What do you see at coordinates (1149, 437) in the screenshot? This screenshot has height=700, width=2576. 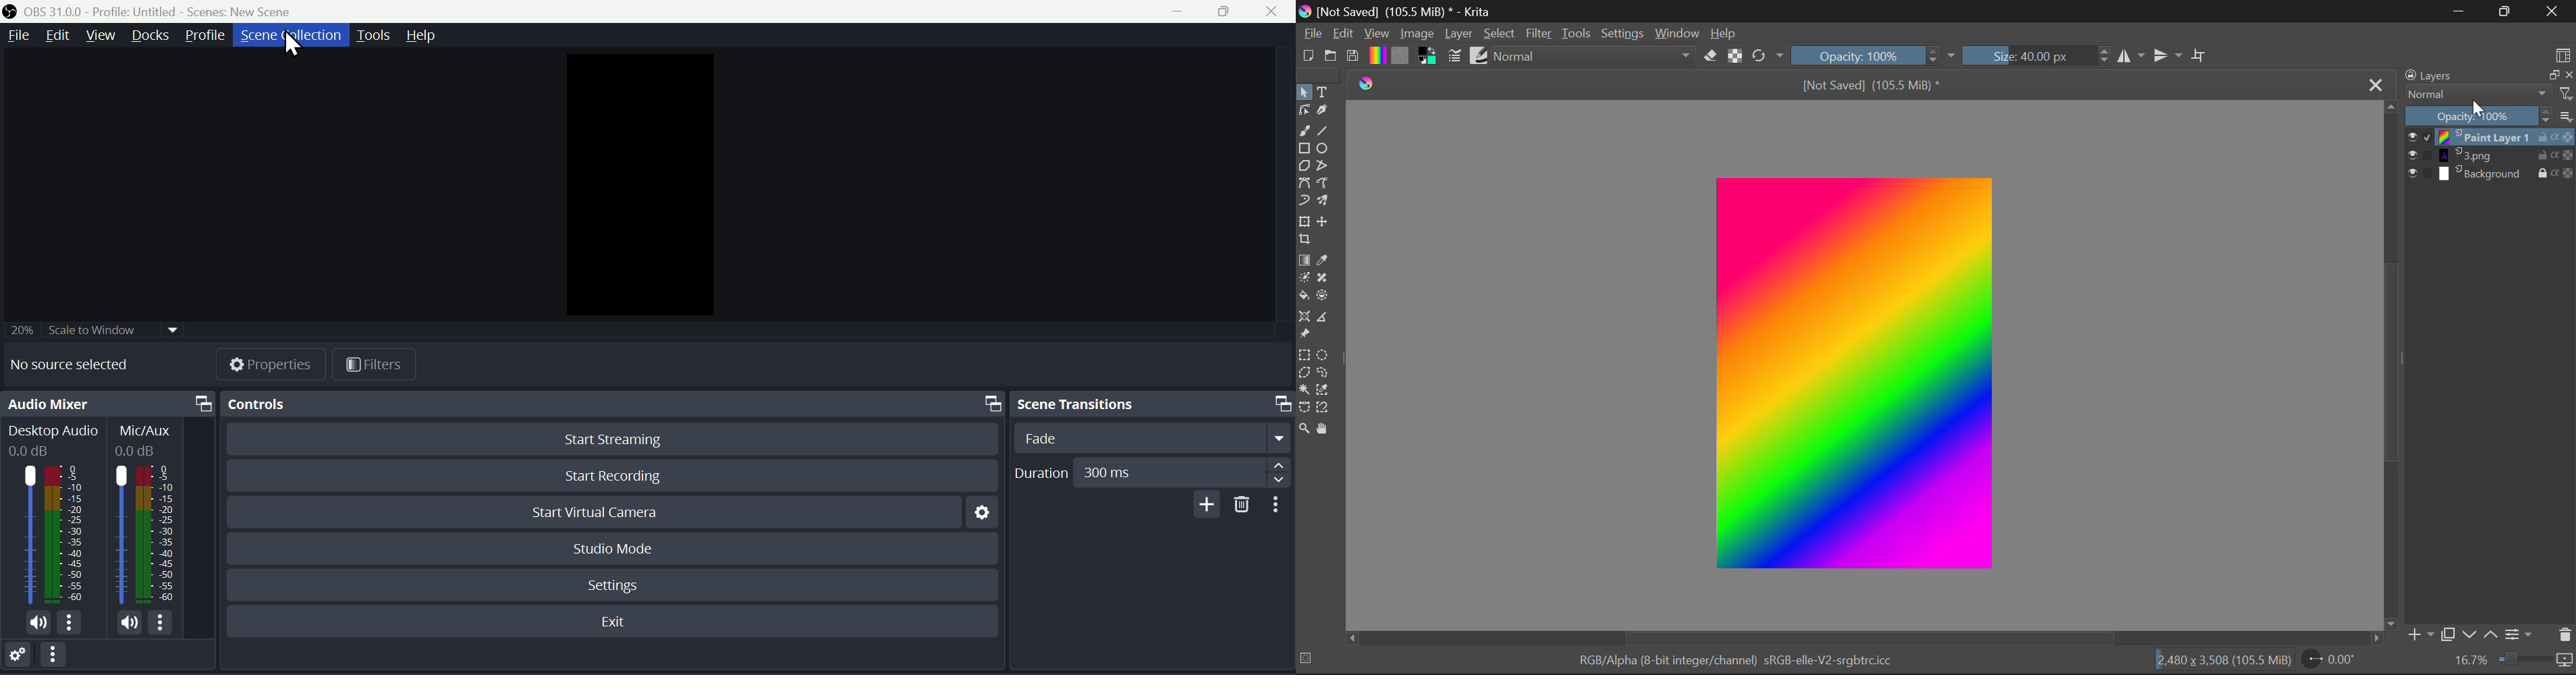 I see `Fade` at bounding box center [1149, 437].